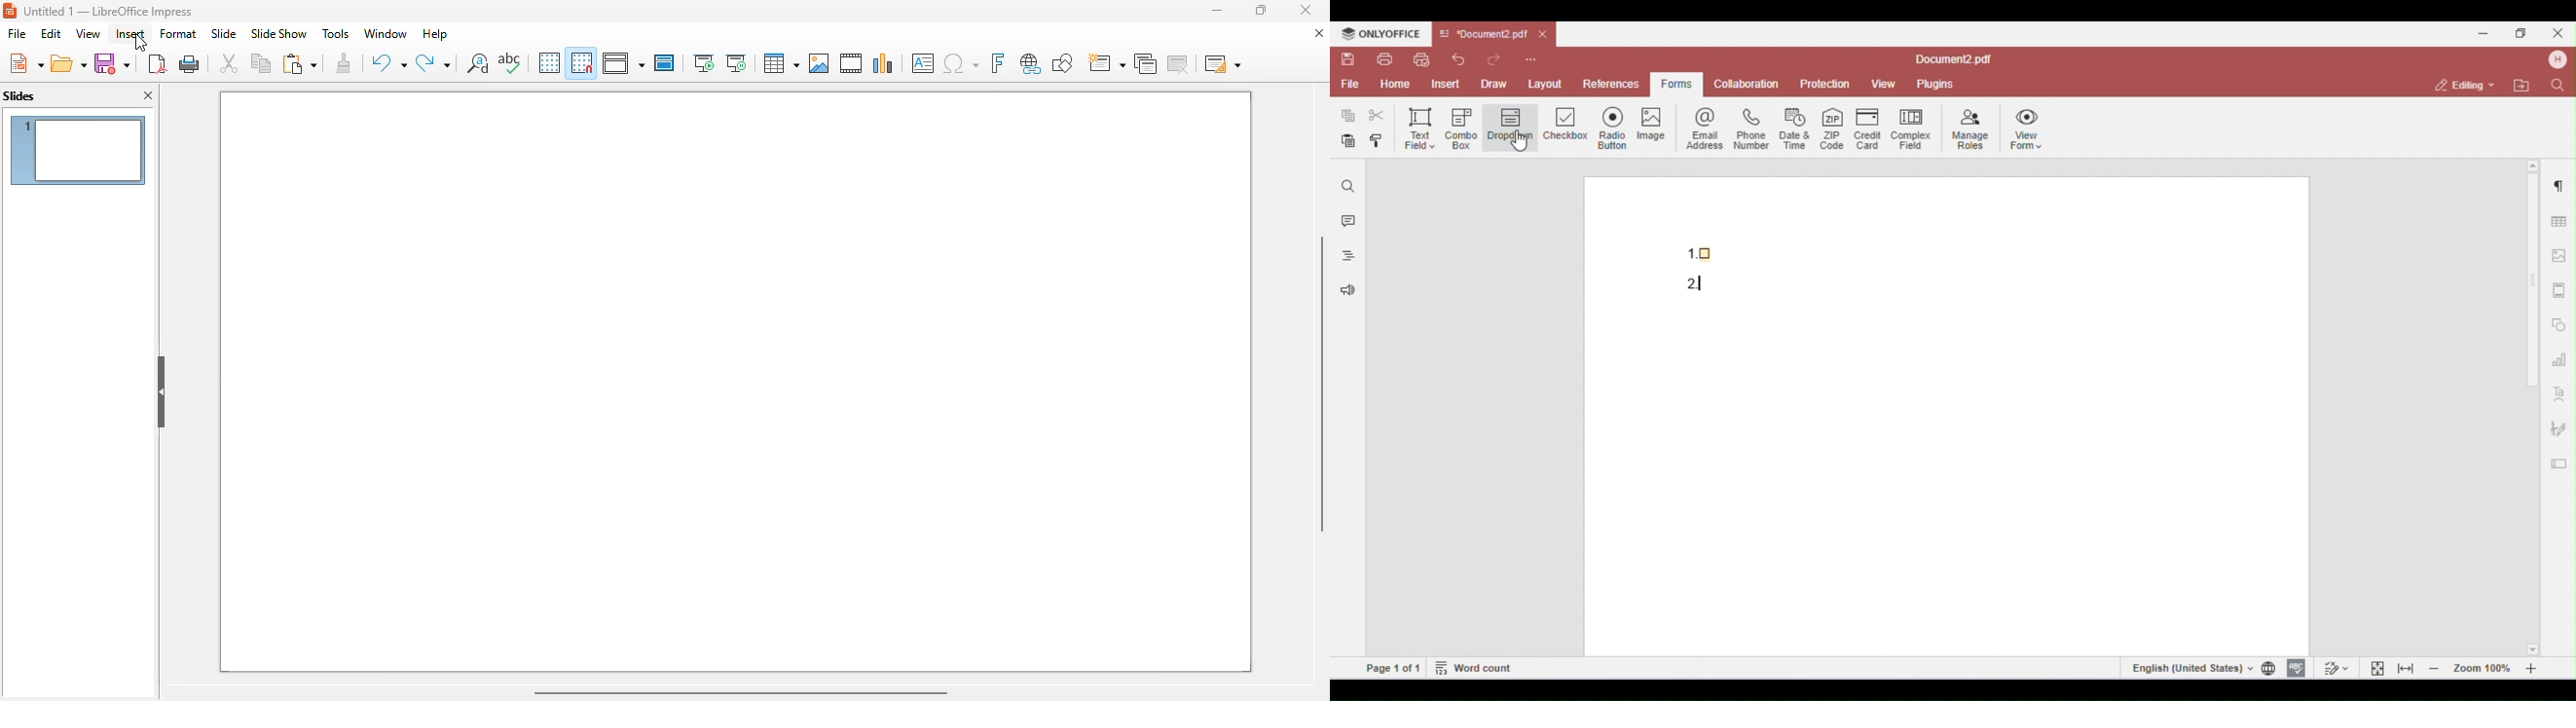  I want to click on spelling, so click(509, 62).